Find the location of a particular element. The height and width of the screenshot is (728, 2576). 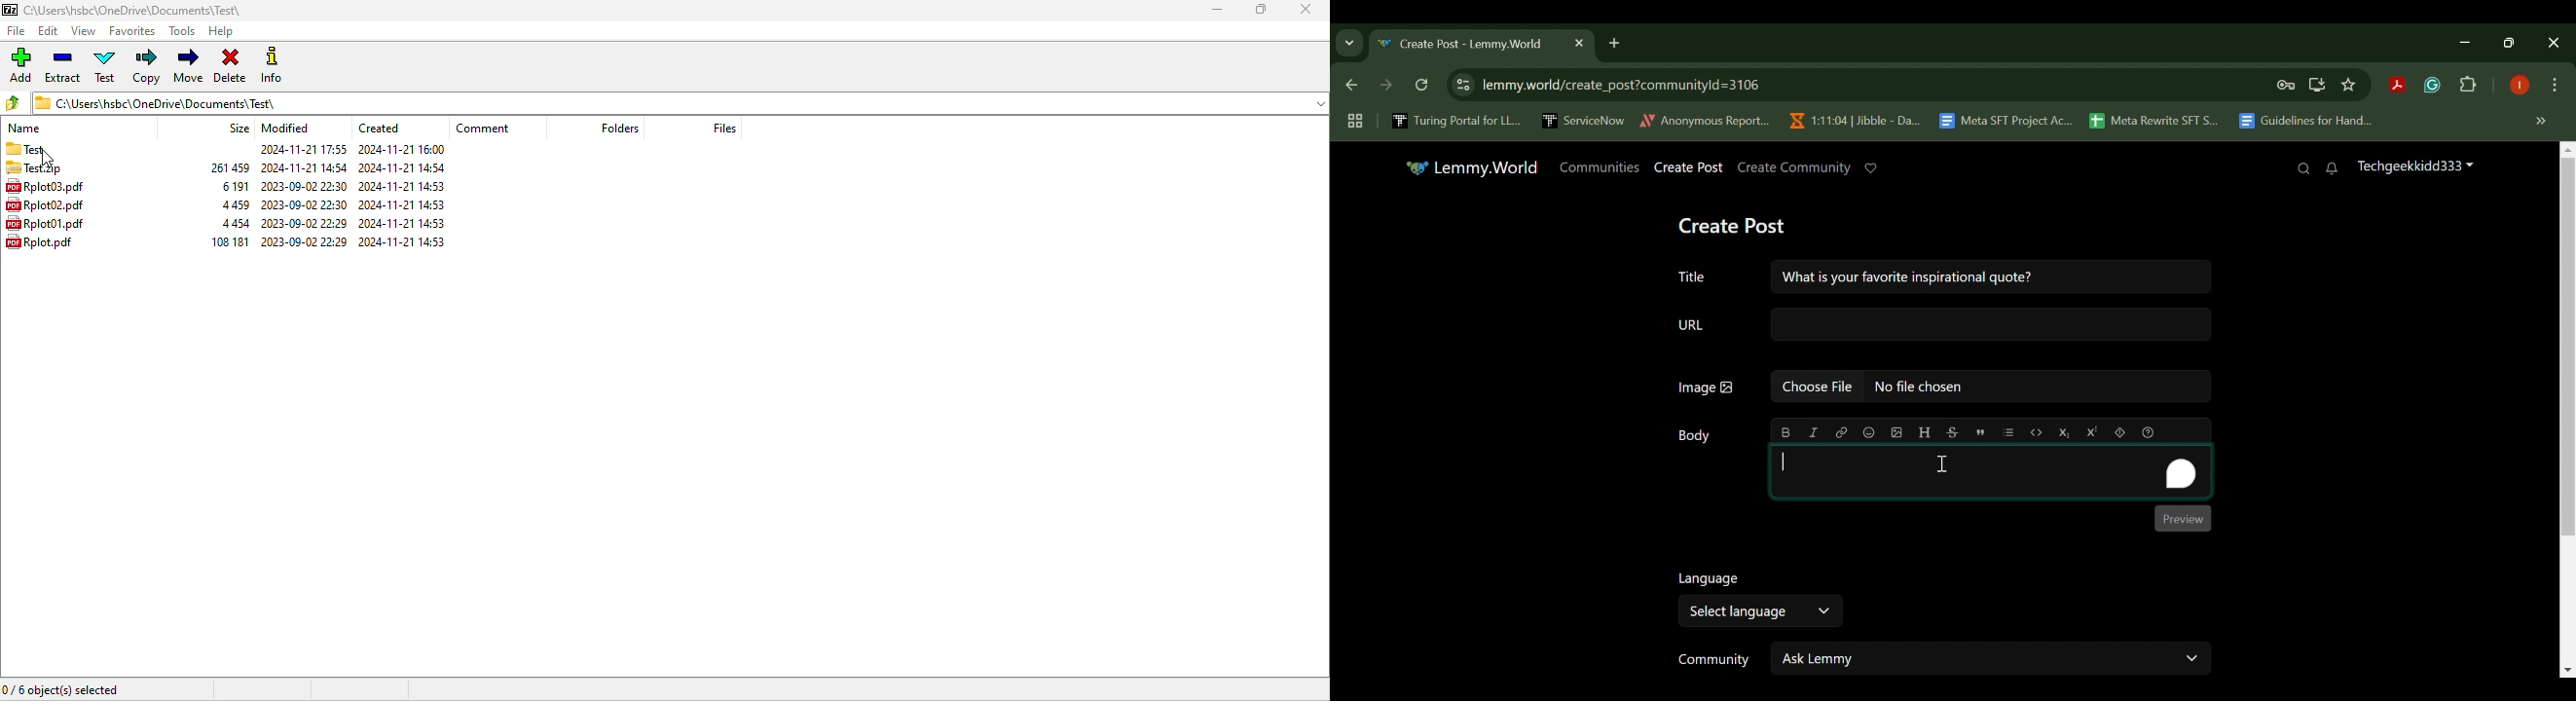

header is located at coordinates (1924, 432).